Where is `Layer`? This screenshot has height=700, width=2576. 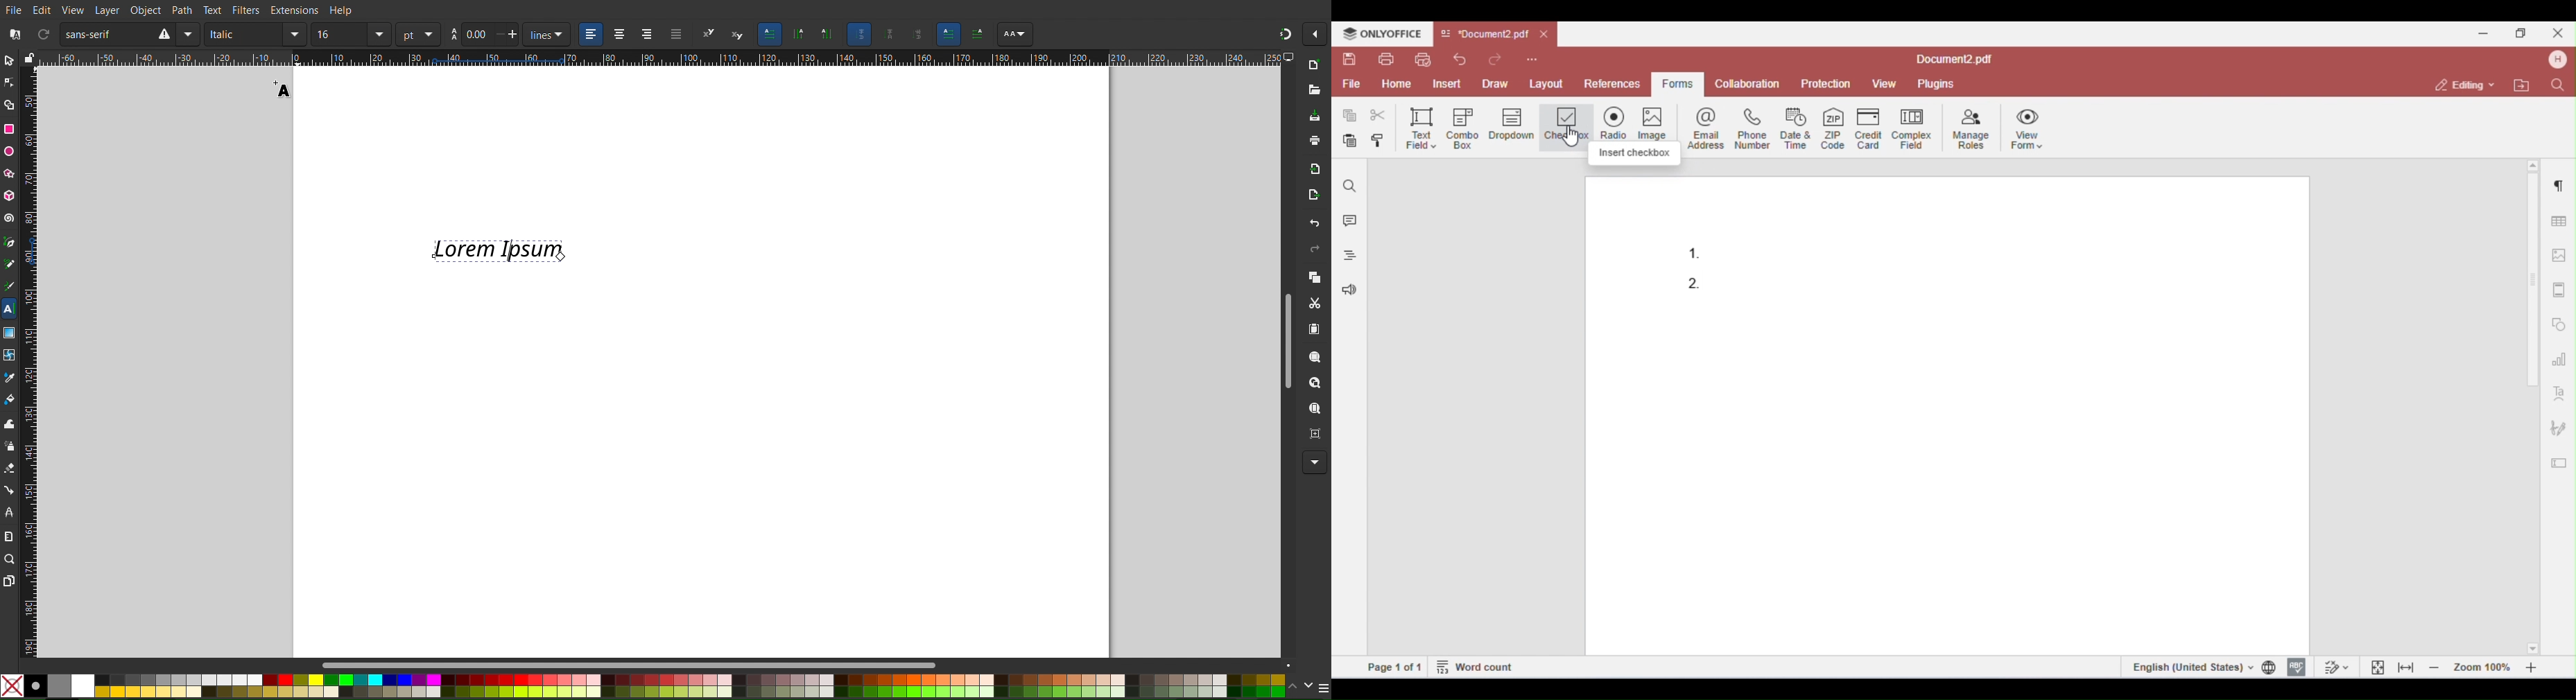
Layer is located at coordinates (107, 10).